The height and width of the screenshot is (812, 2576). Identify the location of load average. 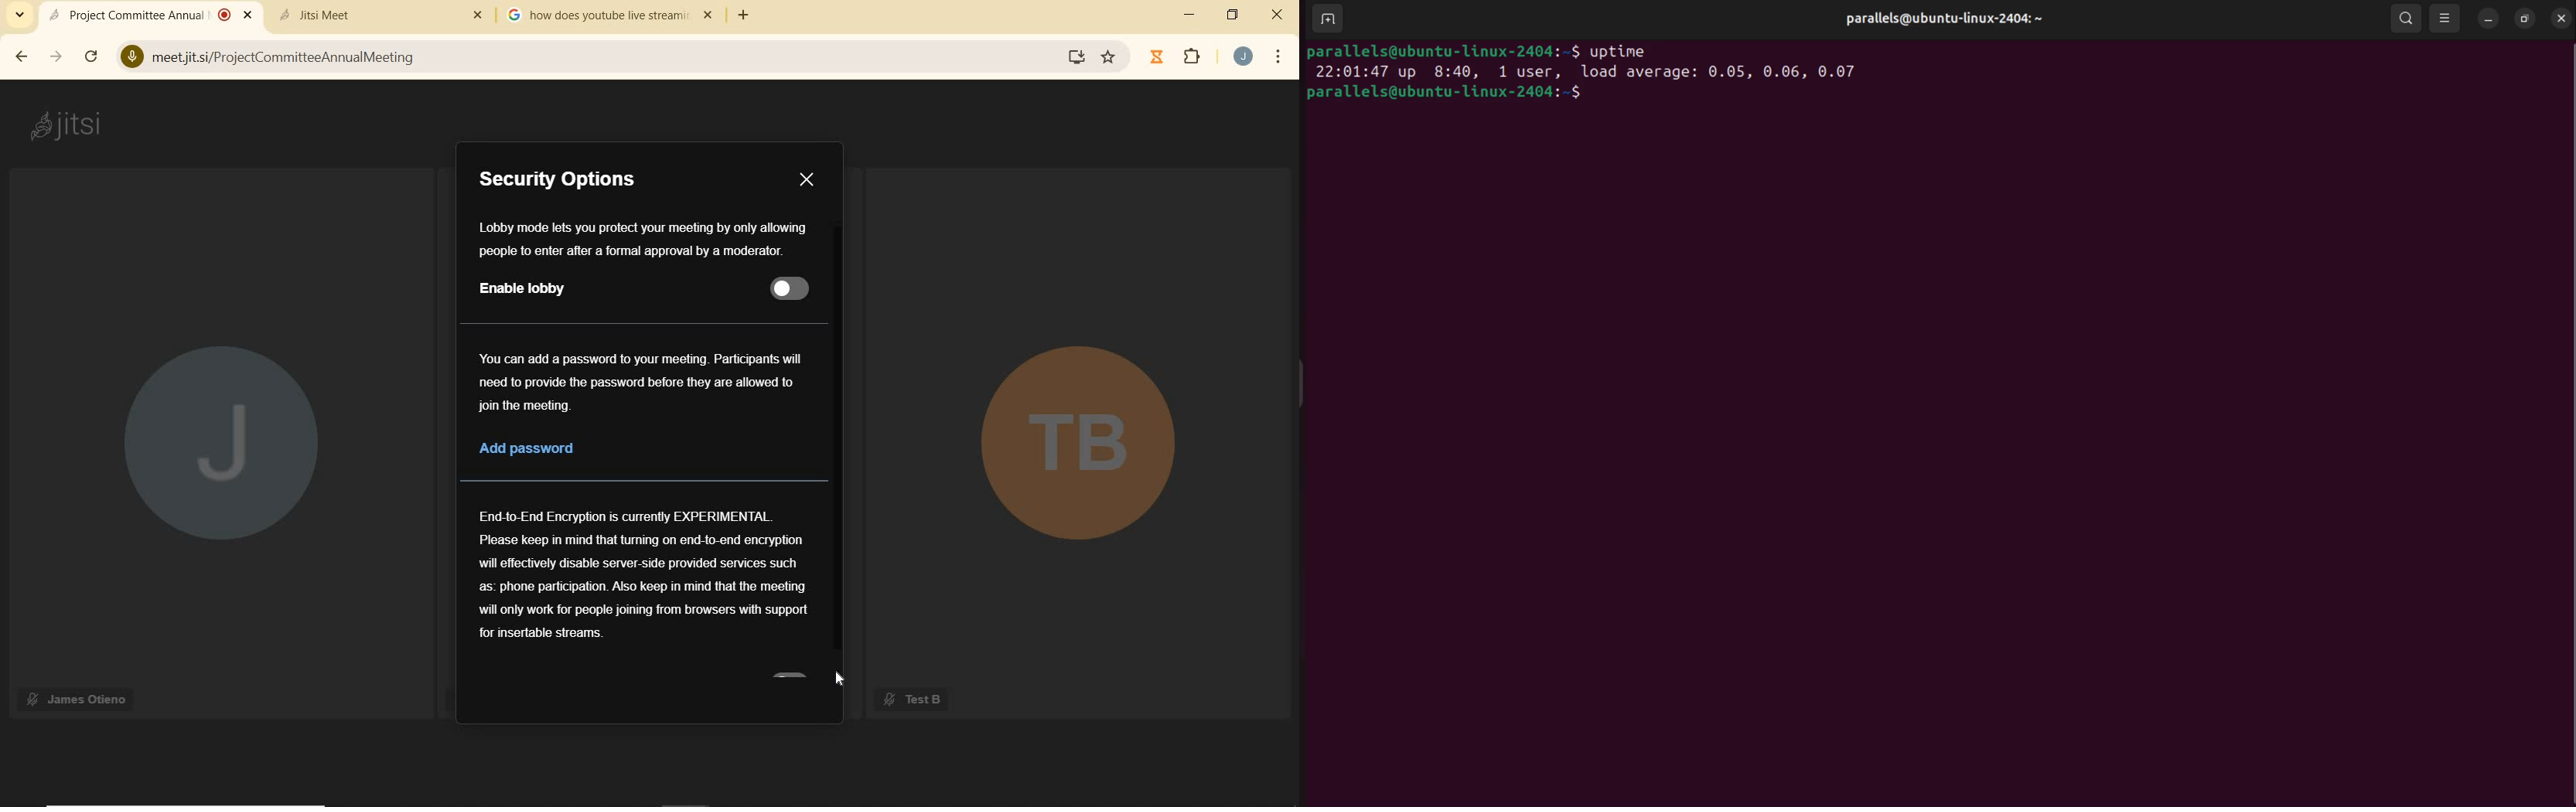
(1638, 71).